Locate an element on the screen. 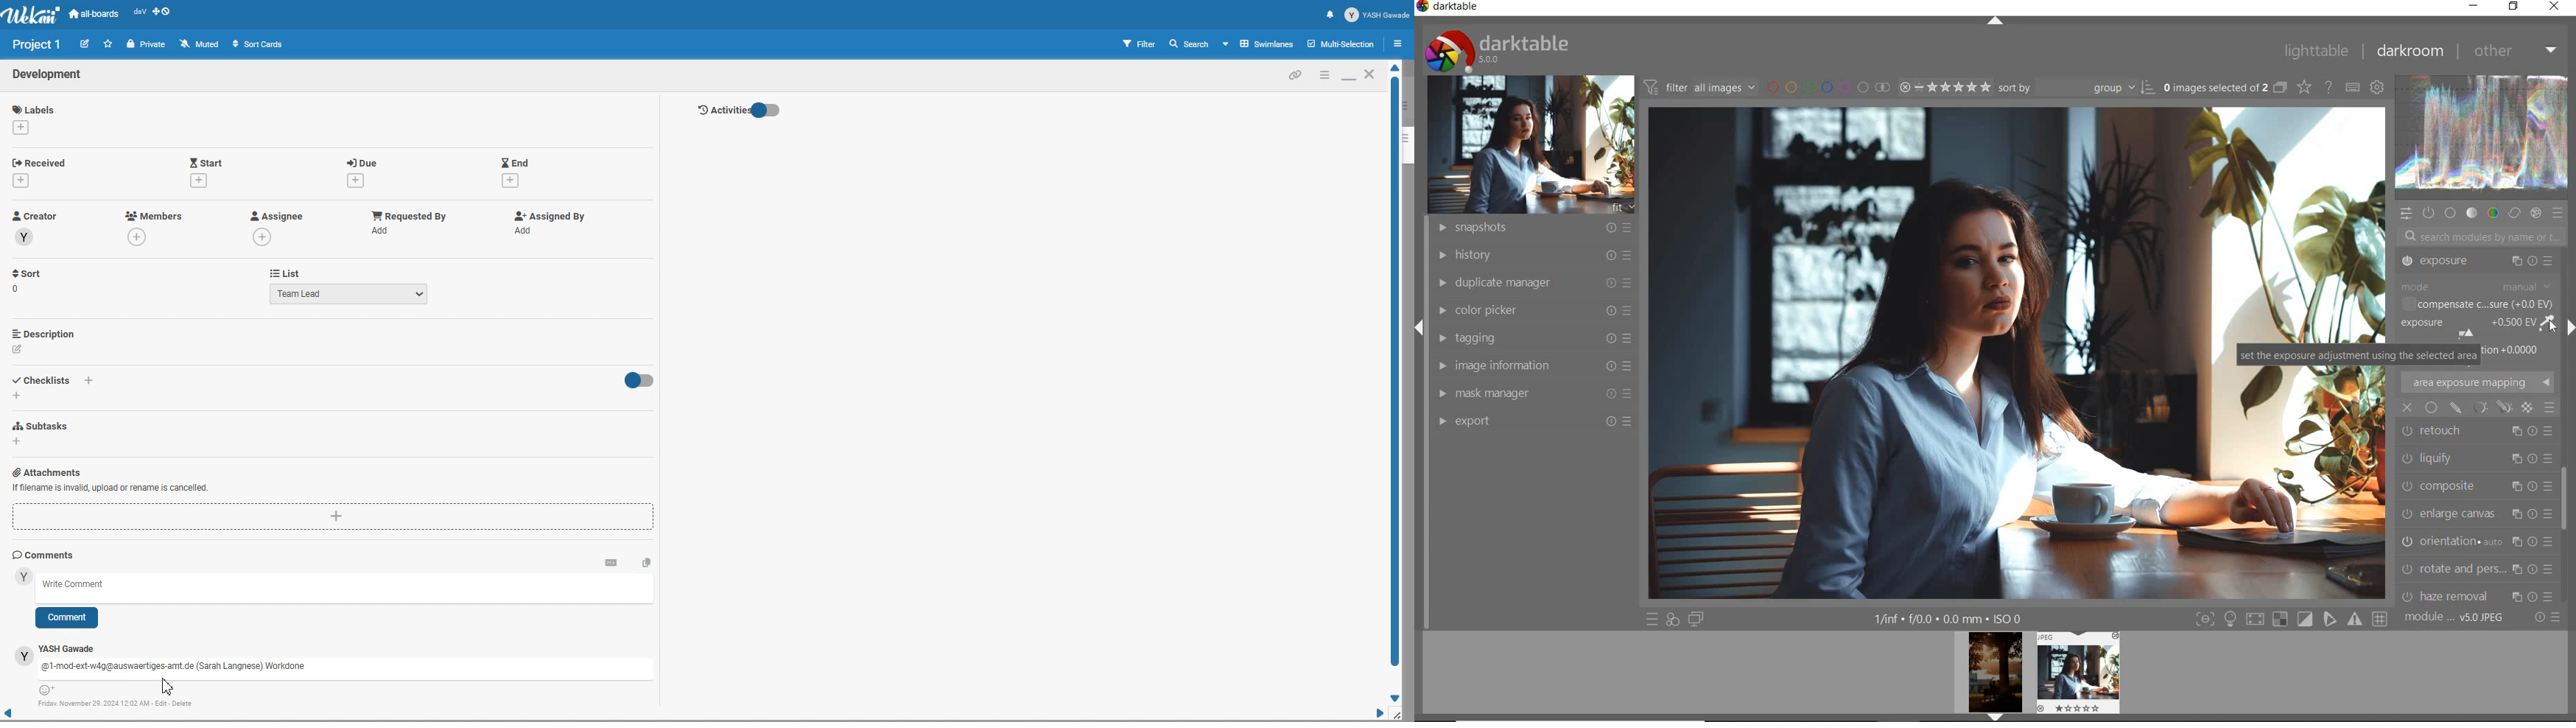 This screenshot has height=728, width=2576. Add Attachments is located at coordinates (334, 517).